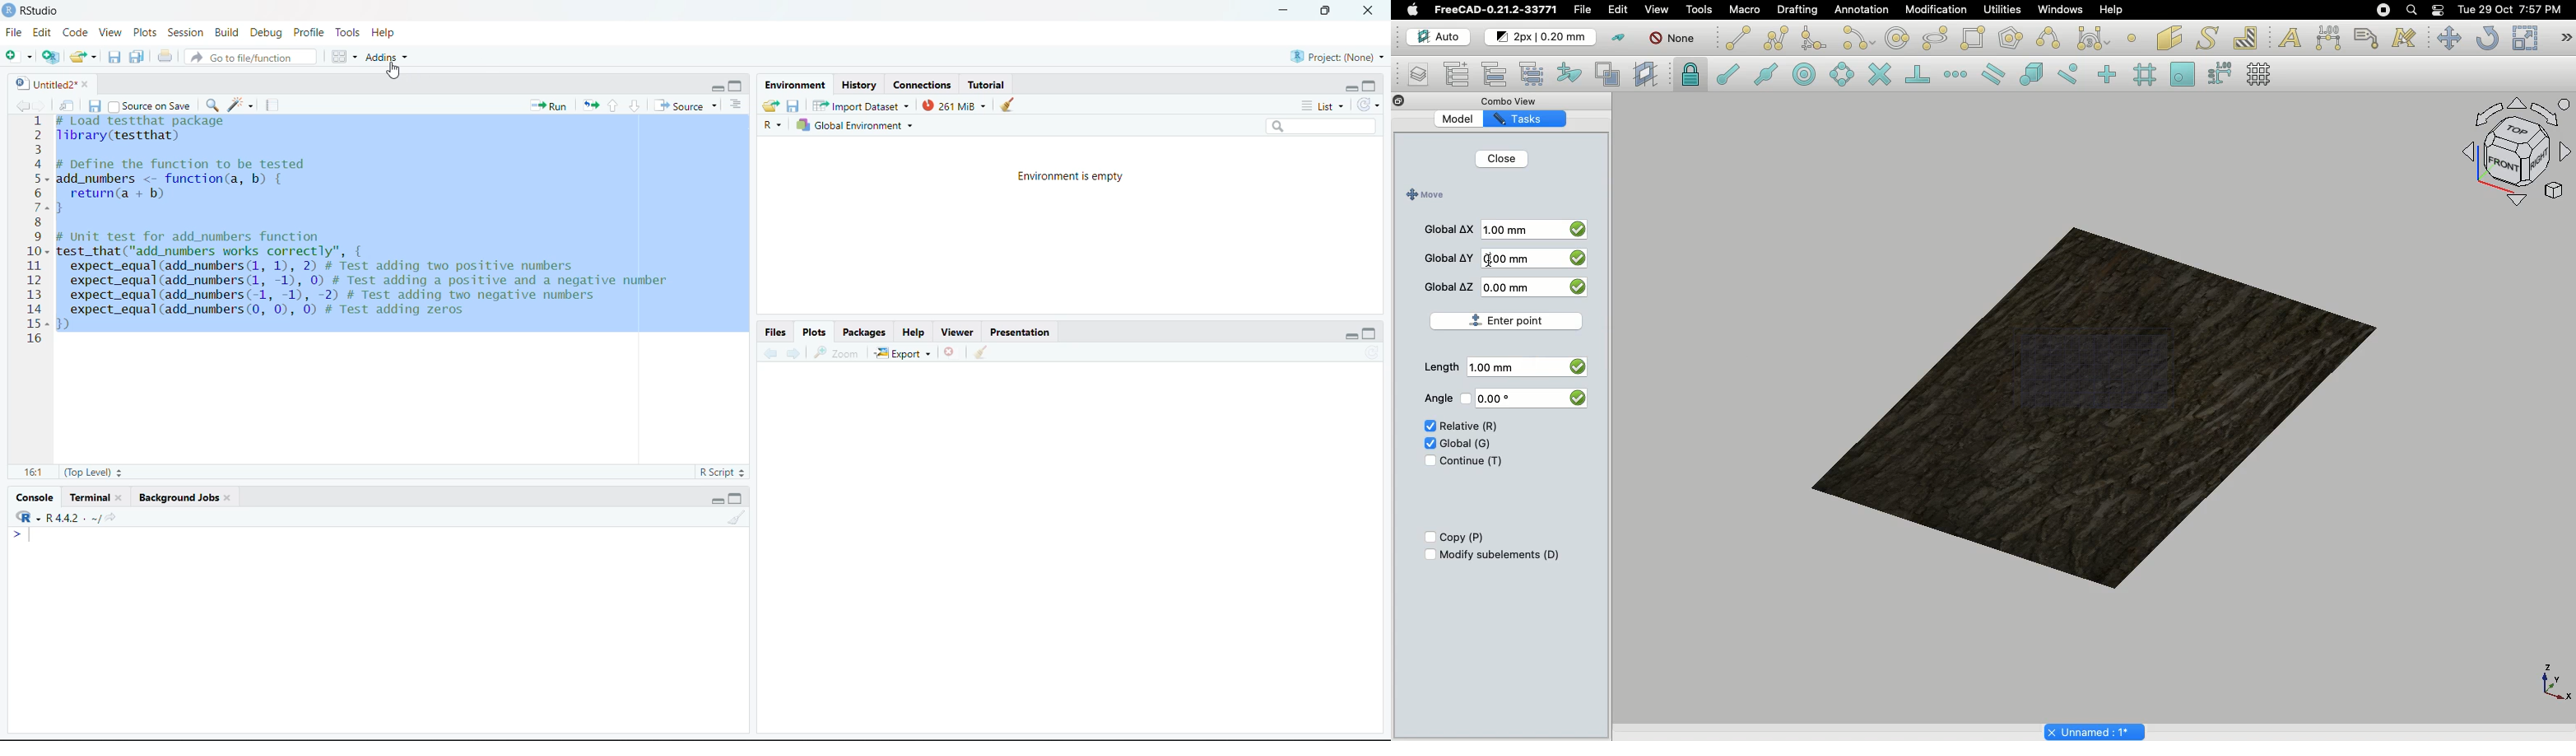  I want to click on Workspace panes, so click(345, 57).